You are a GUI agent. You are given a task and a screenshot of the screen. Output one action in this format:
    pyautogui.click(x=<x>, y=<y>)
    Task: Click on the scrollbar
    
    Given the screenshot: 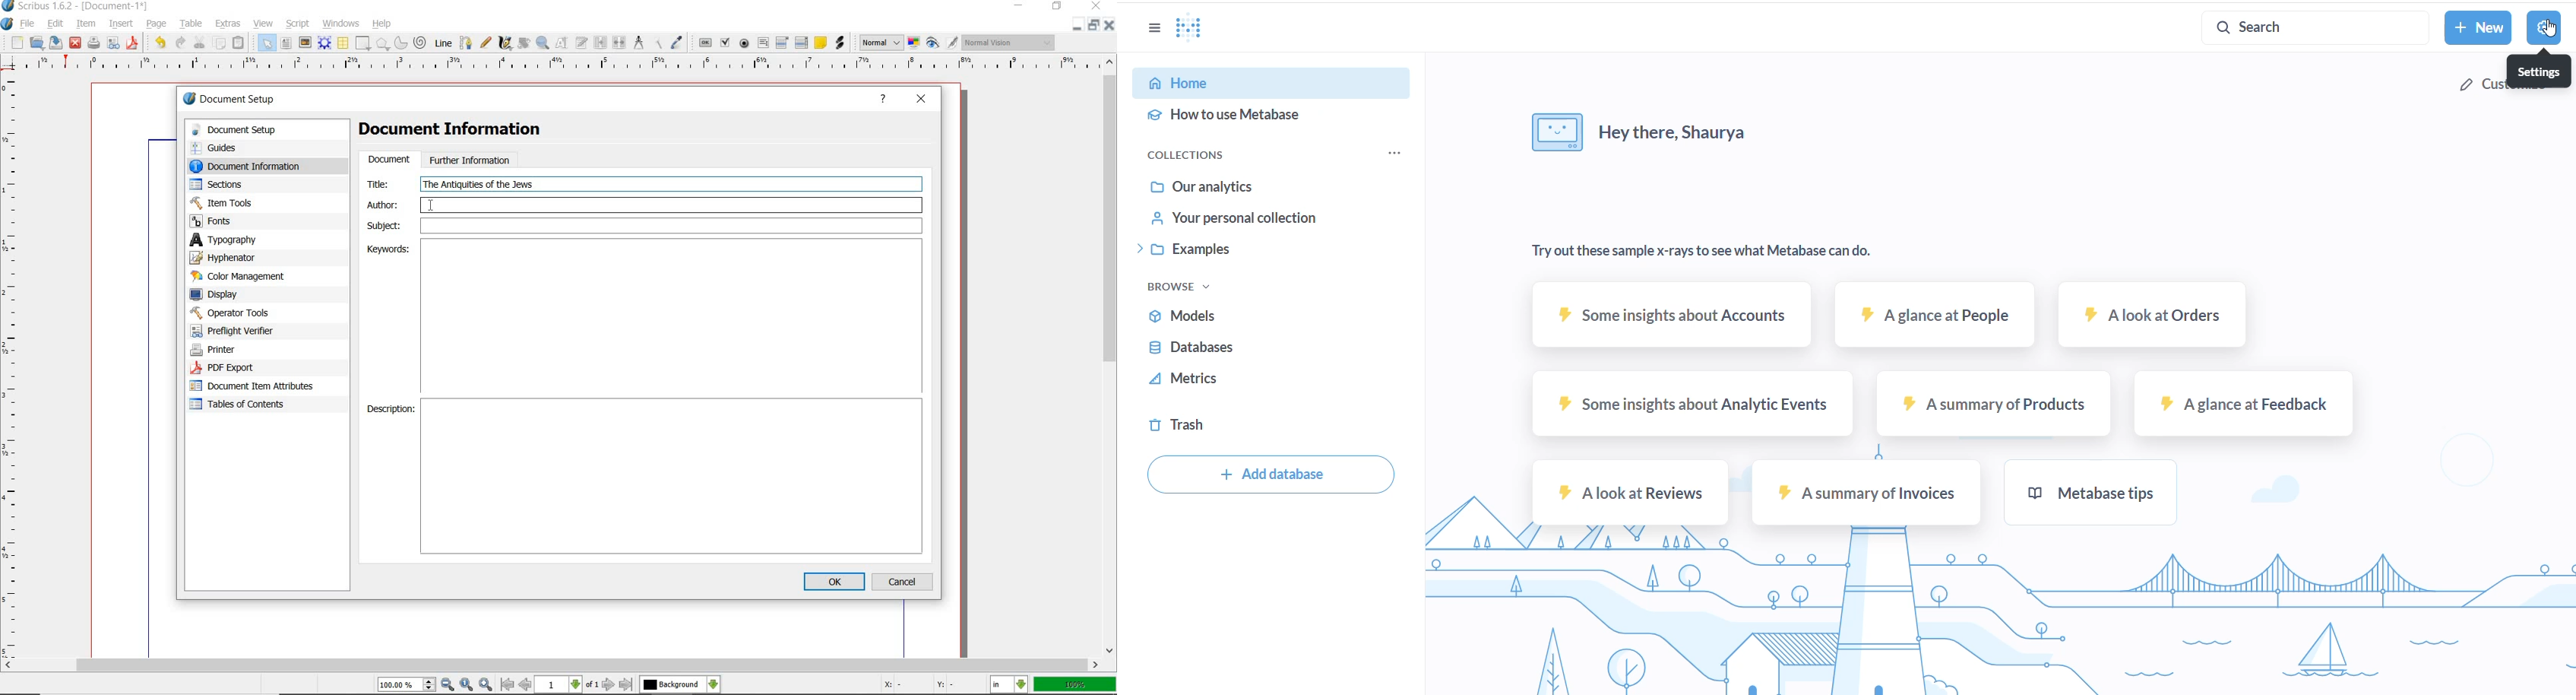 What is the action you would take?
    pyautogui.click(x=1111, y=357)
    